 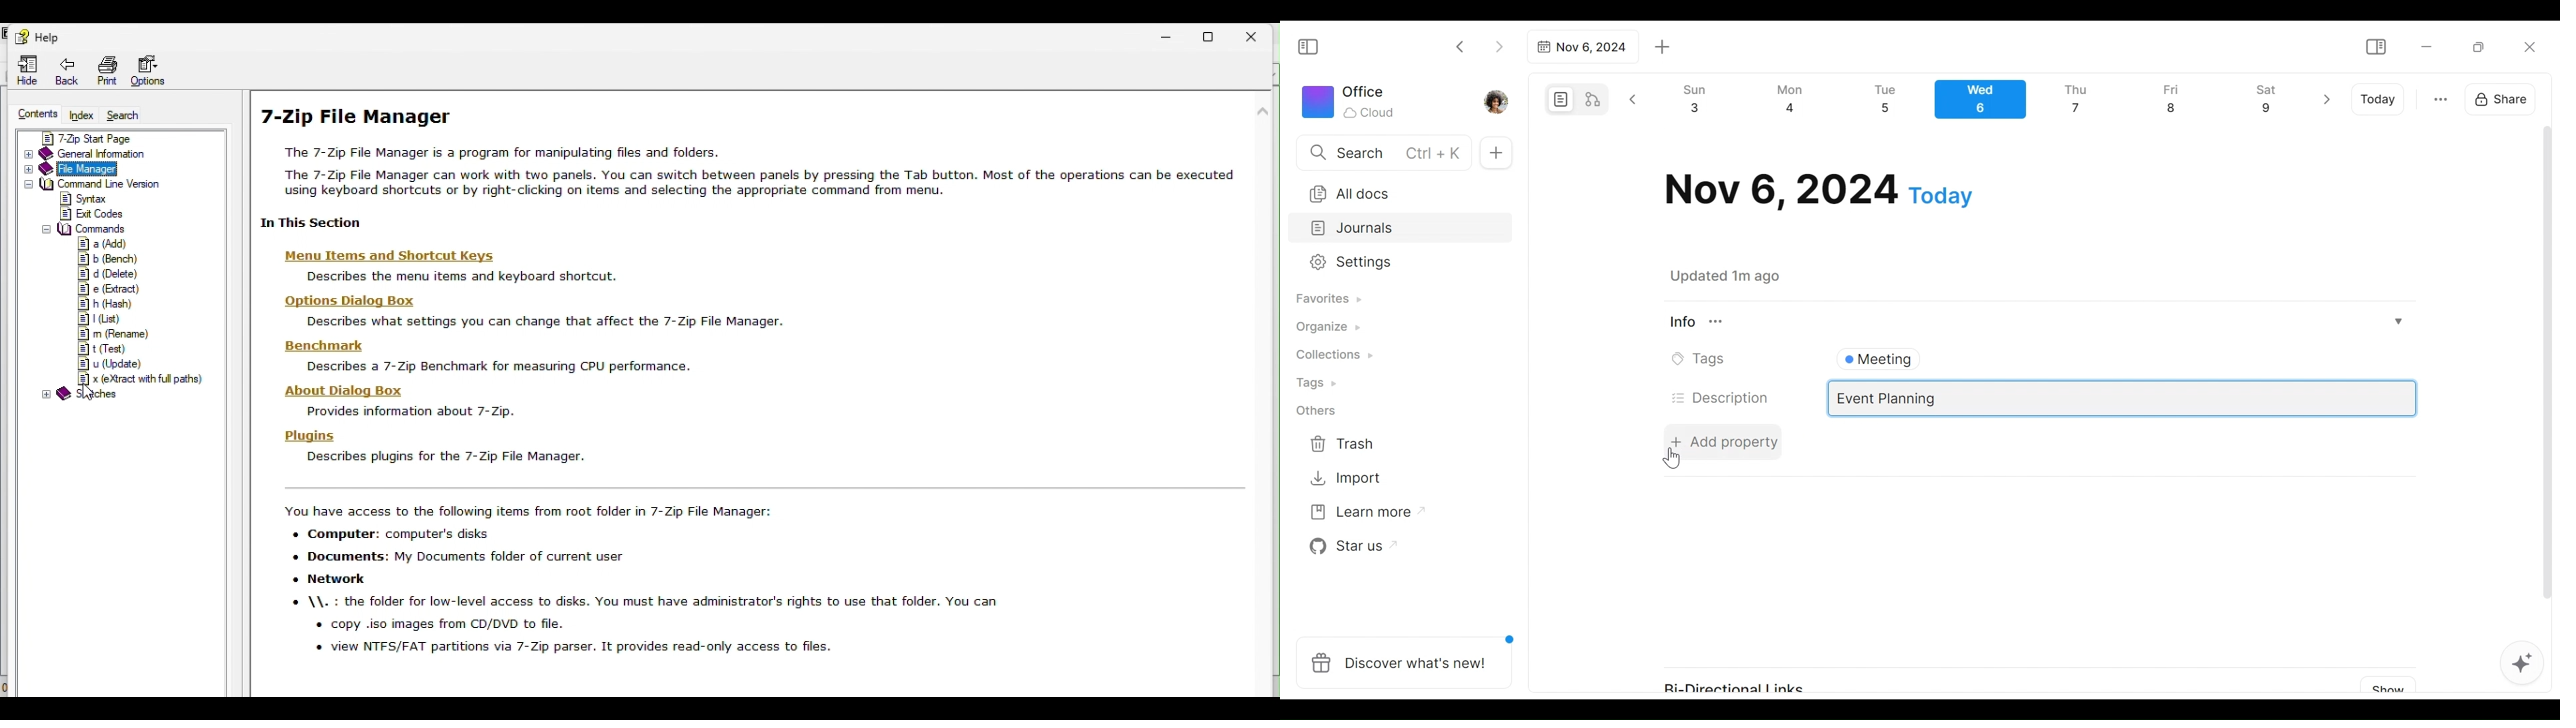 What do you see at coordinates (1317, 411) in the screenshot?
I see `Others` at bounding box center [1317, 411].